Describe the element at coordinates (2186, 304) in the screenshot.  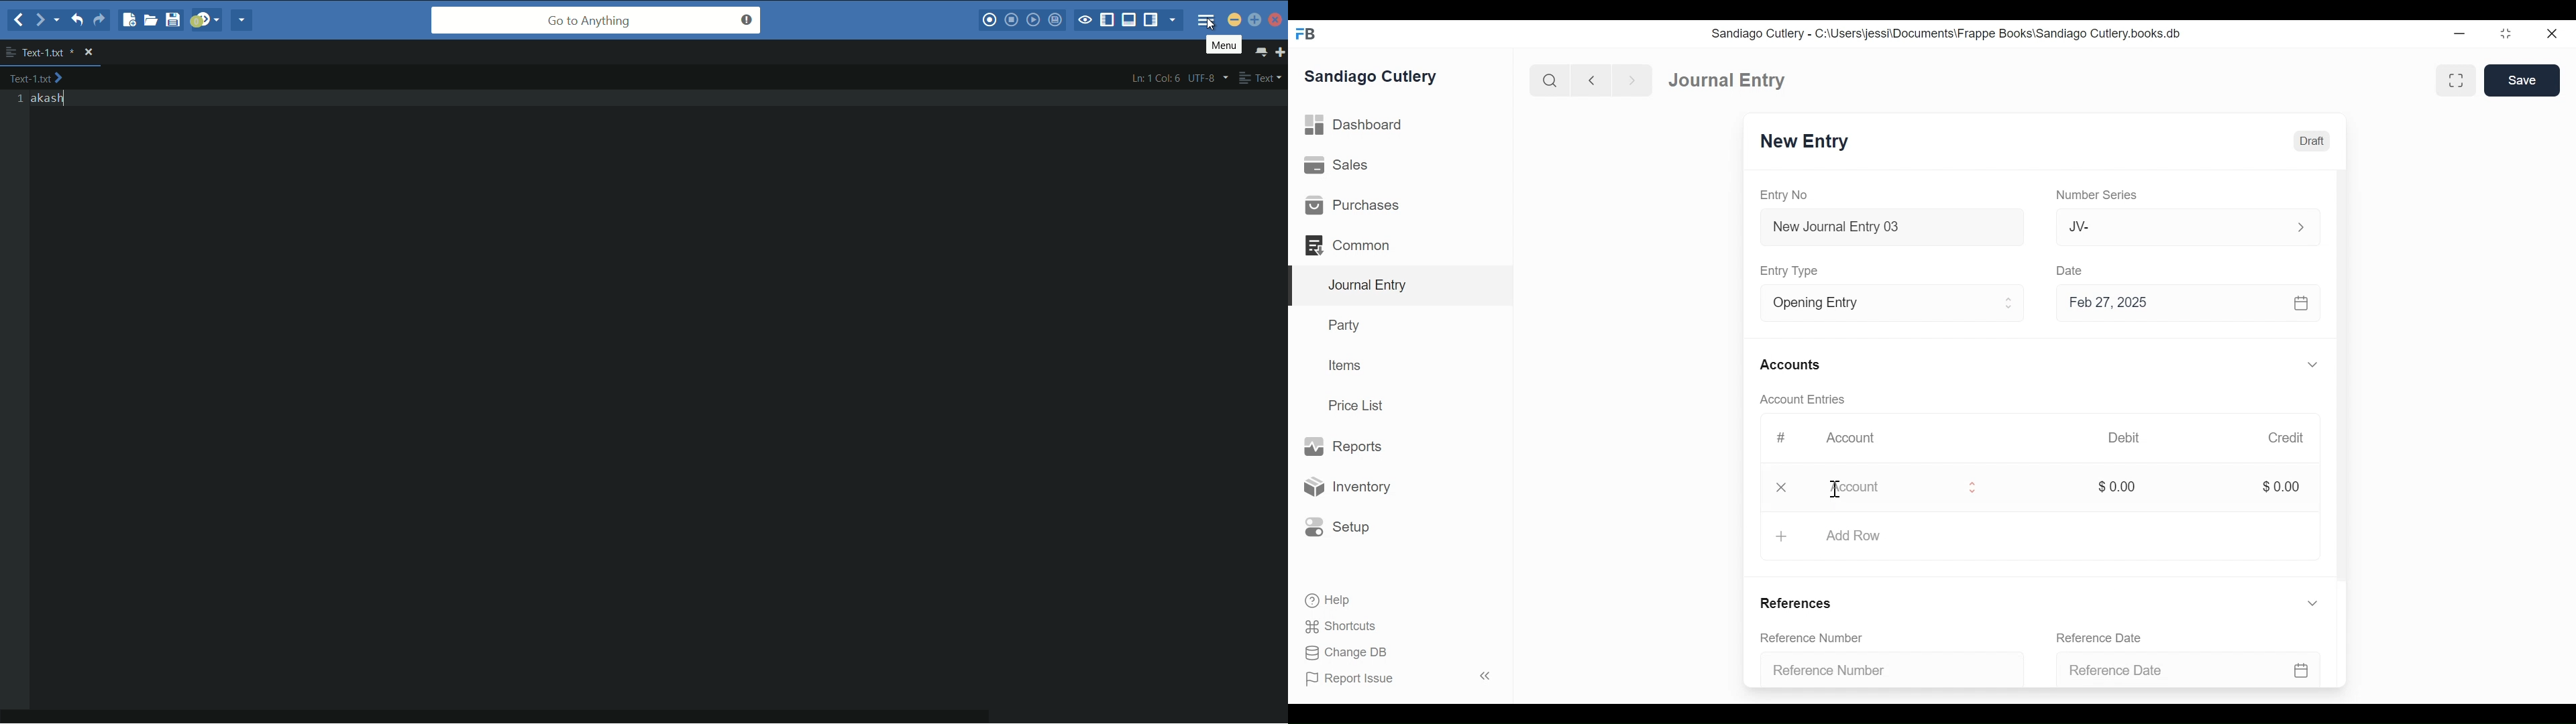
I see `Feb 27, 2025` at that location.